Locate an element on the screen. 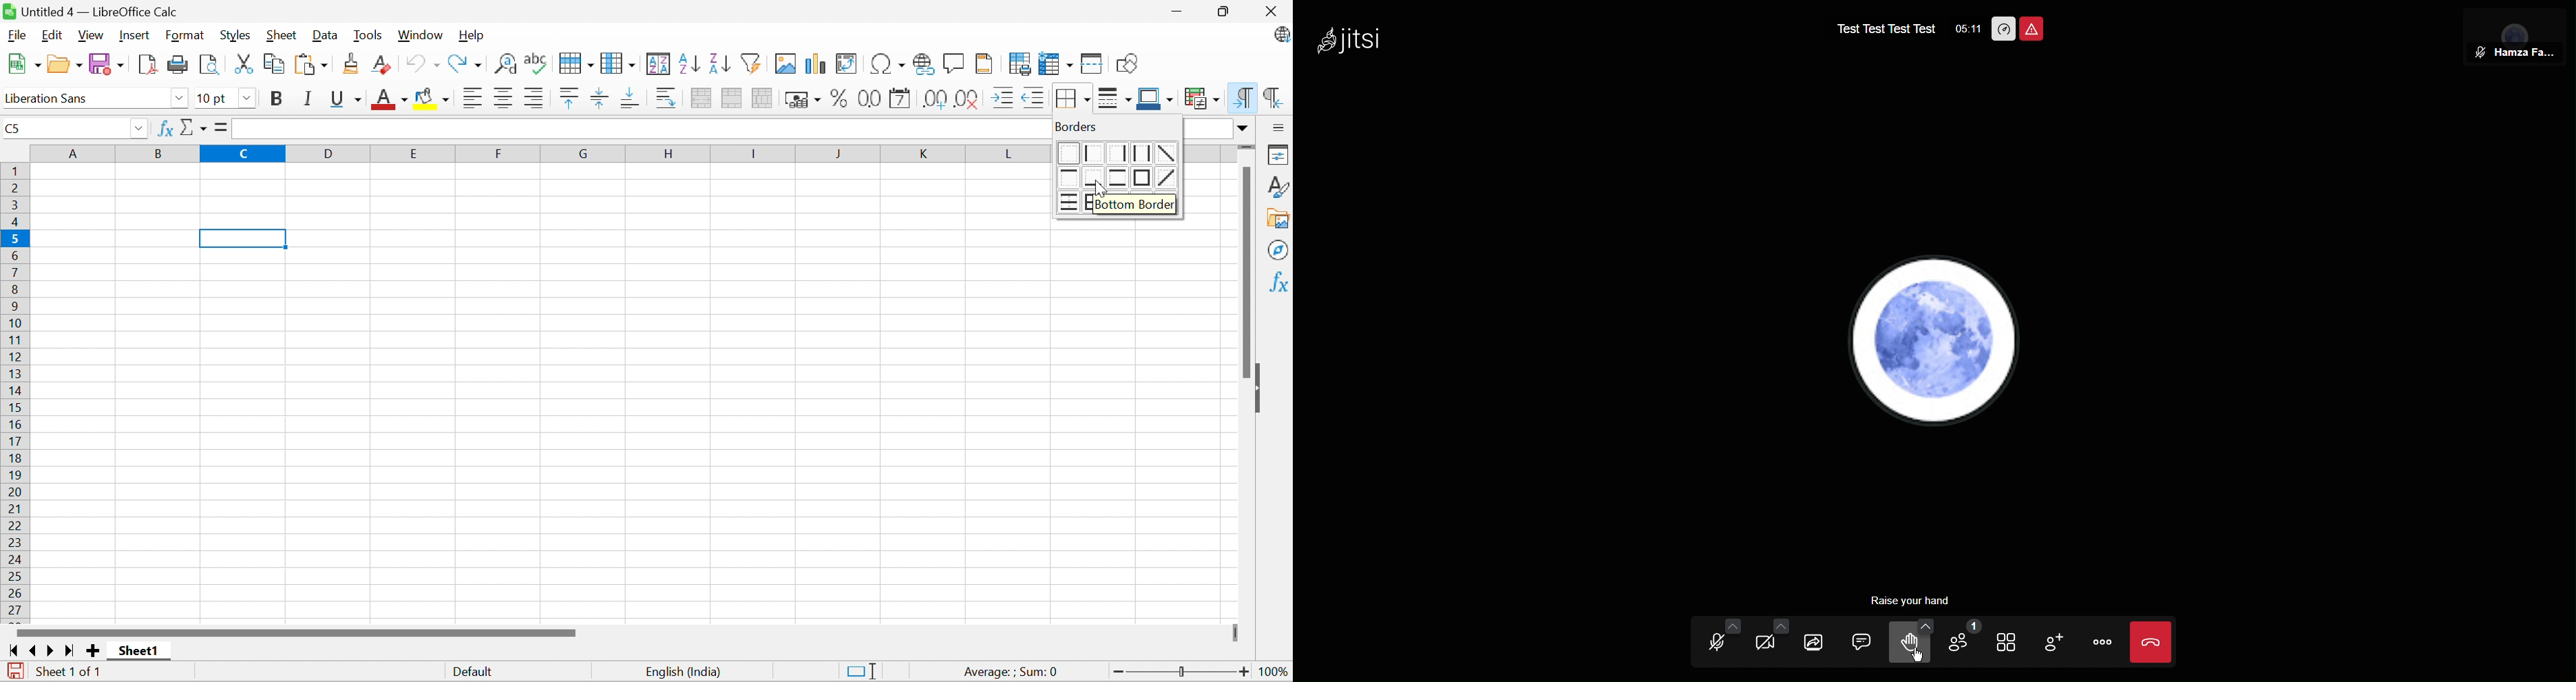  Diagonal down border is located at coordinates (1167, 153).